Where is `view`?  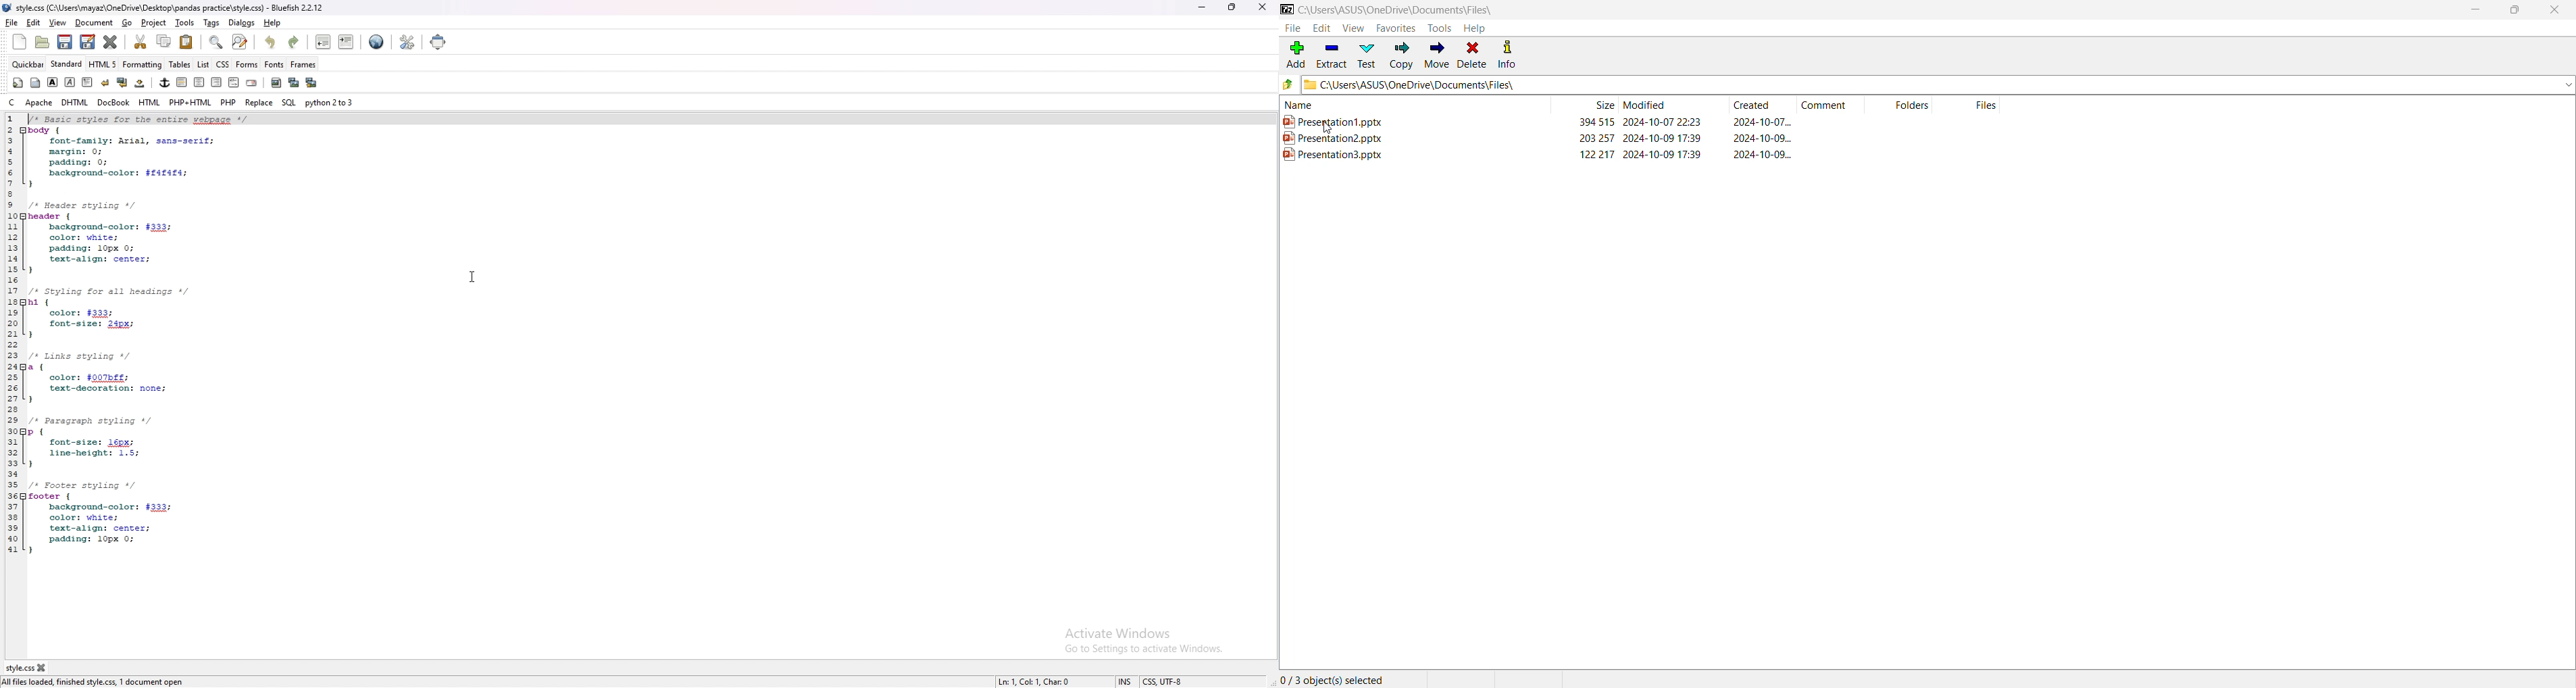
view is located at coordinates (57, 23).